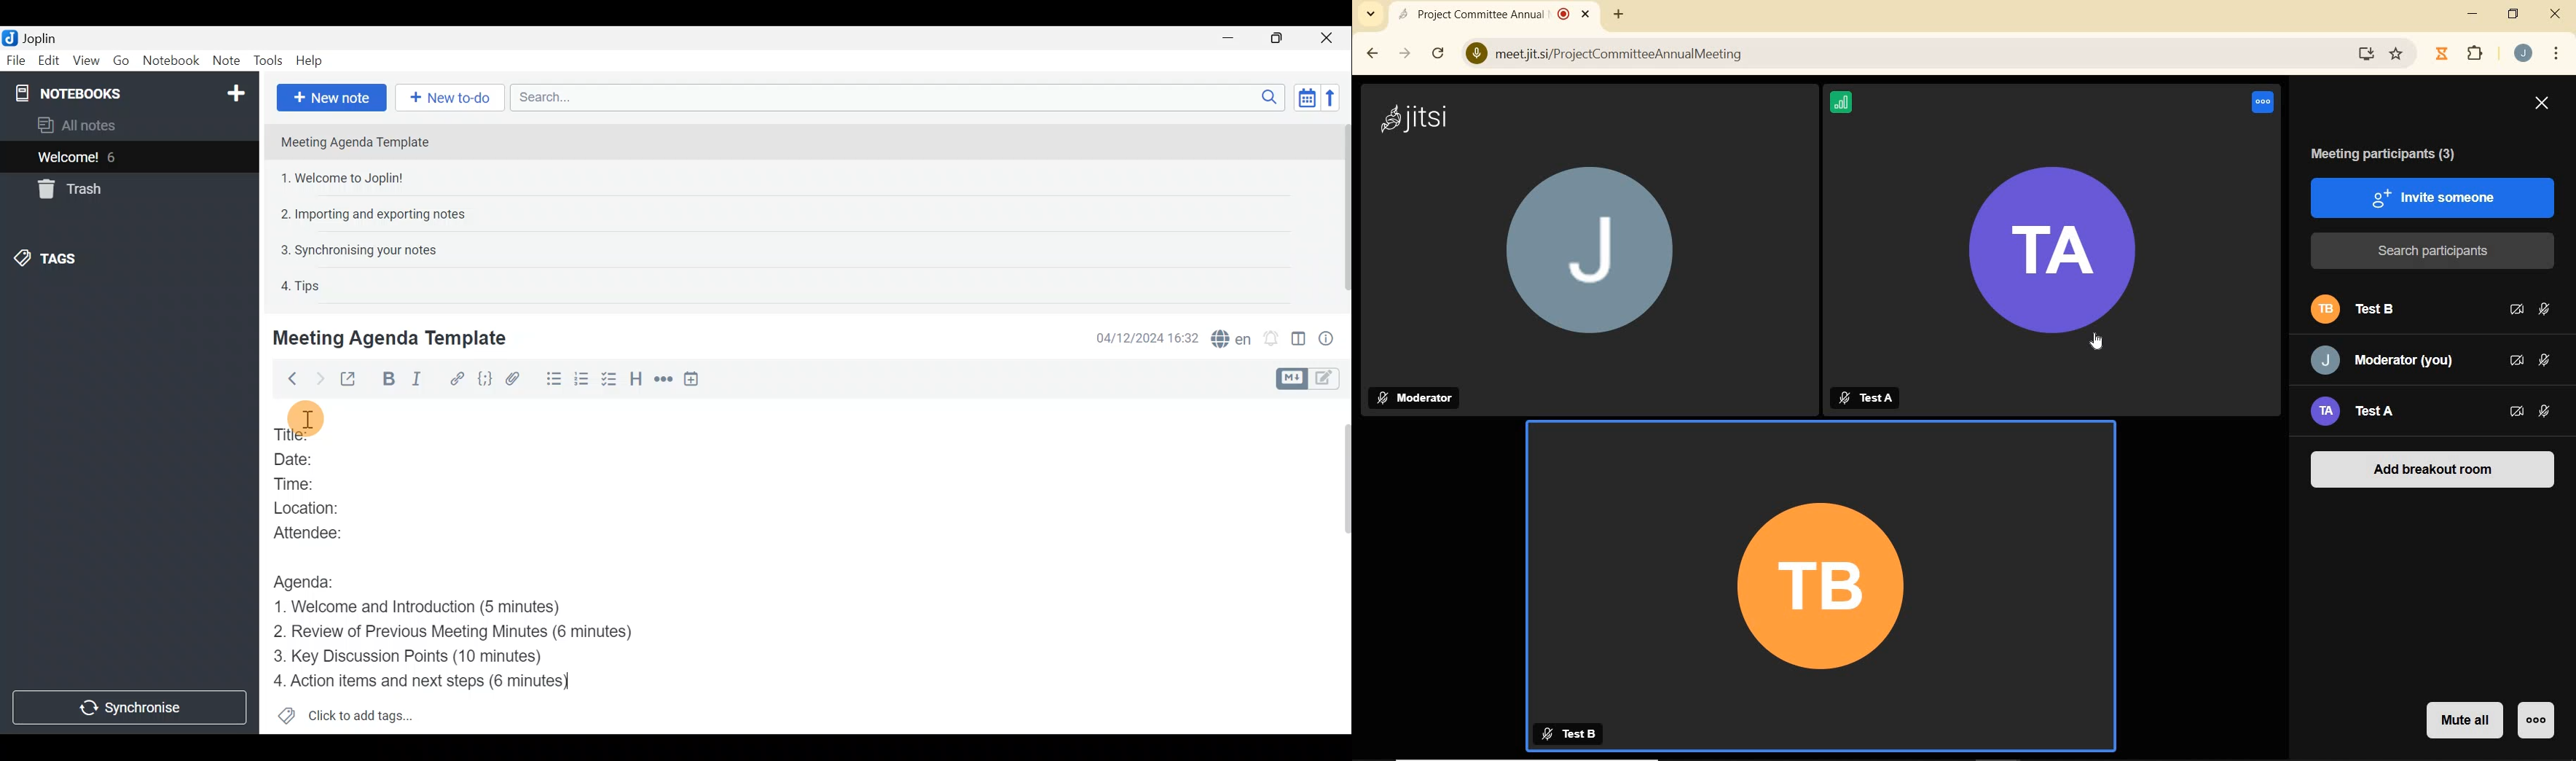  I want to click on Welcome!, so click(69, 159).